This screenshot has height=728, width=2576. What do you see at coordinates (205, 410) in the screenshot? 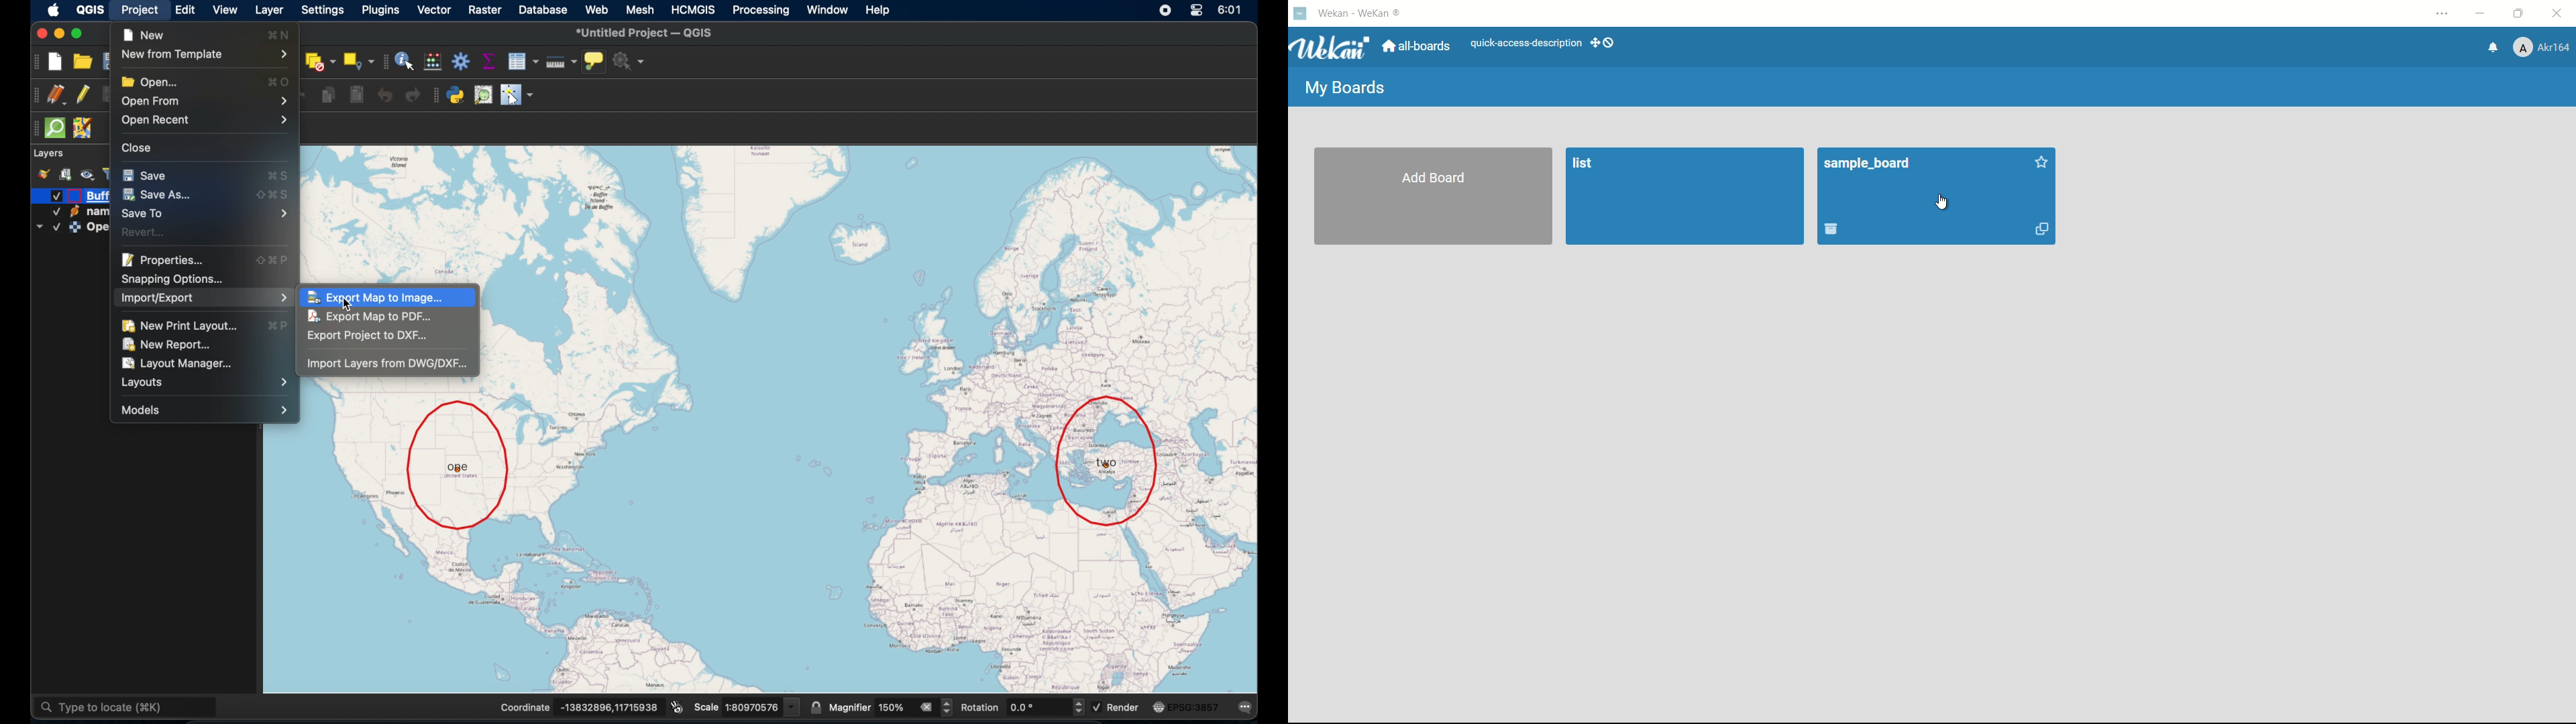
I see `models ` at bounding box center [205, 410].